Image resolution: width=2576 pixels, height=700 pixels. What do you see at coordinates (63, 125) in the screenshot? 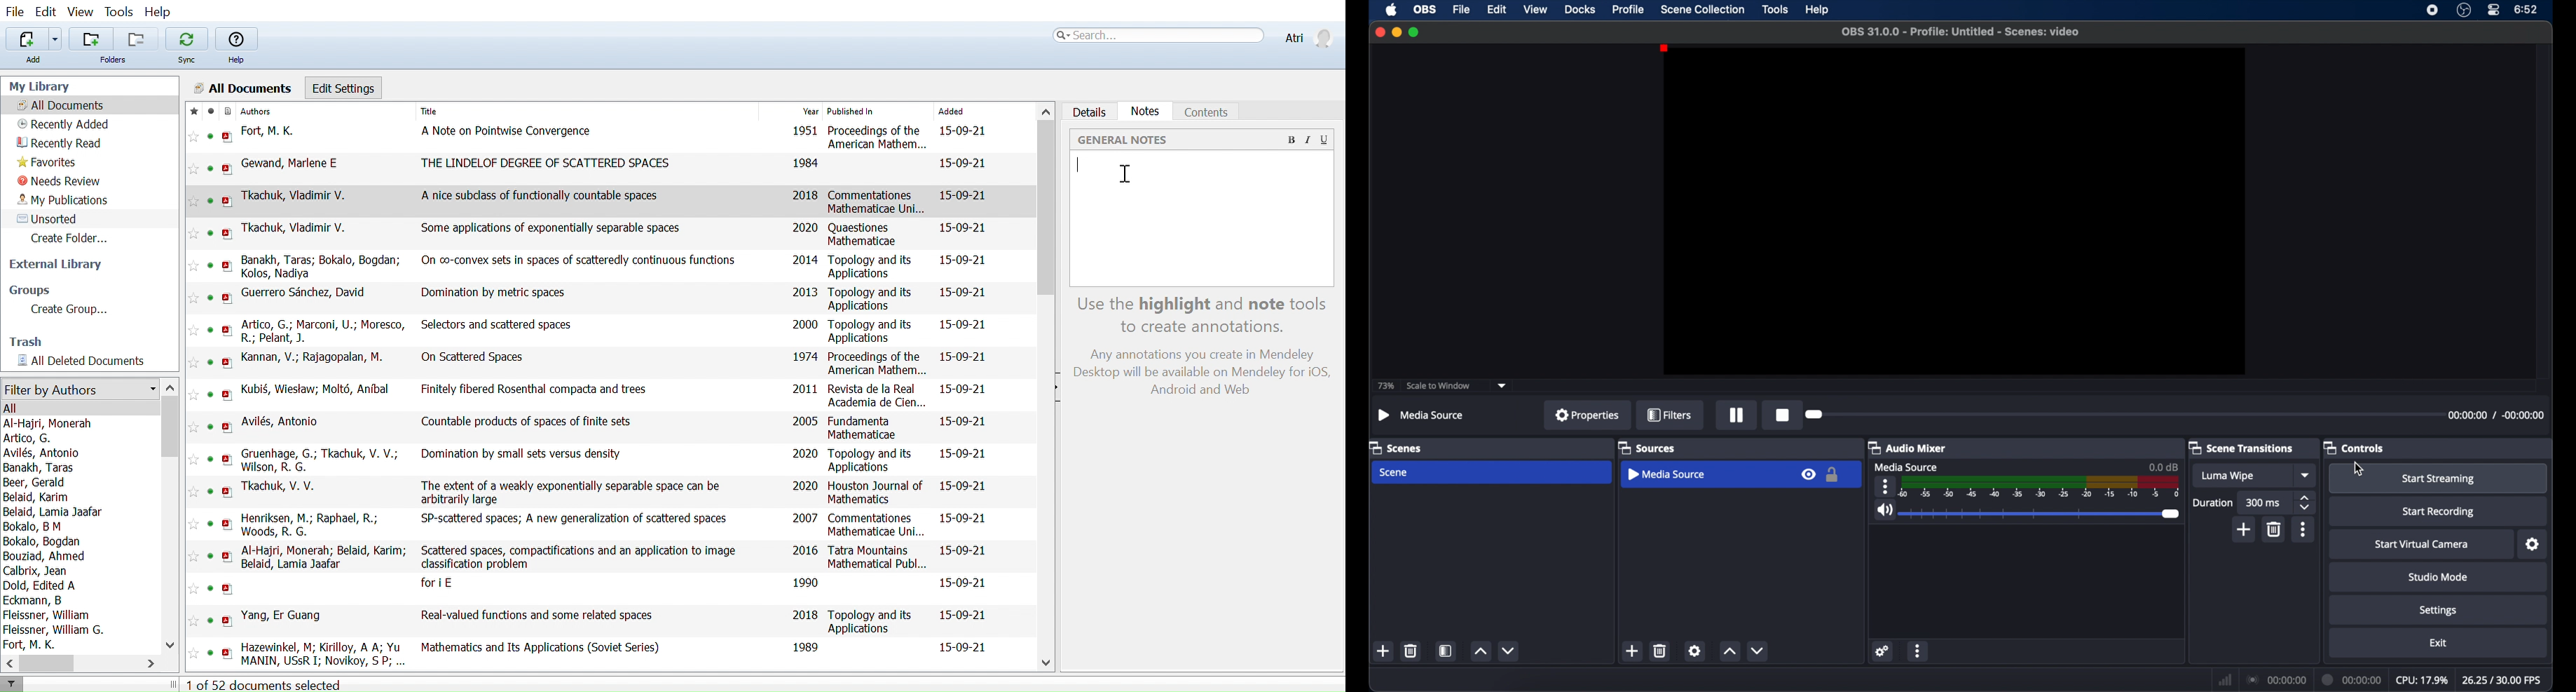
I see `Recently added` at bounding box center [63, 125].